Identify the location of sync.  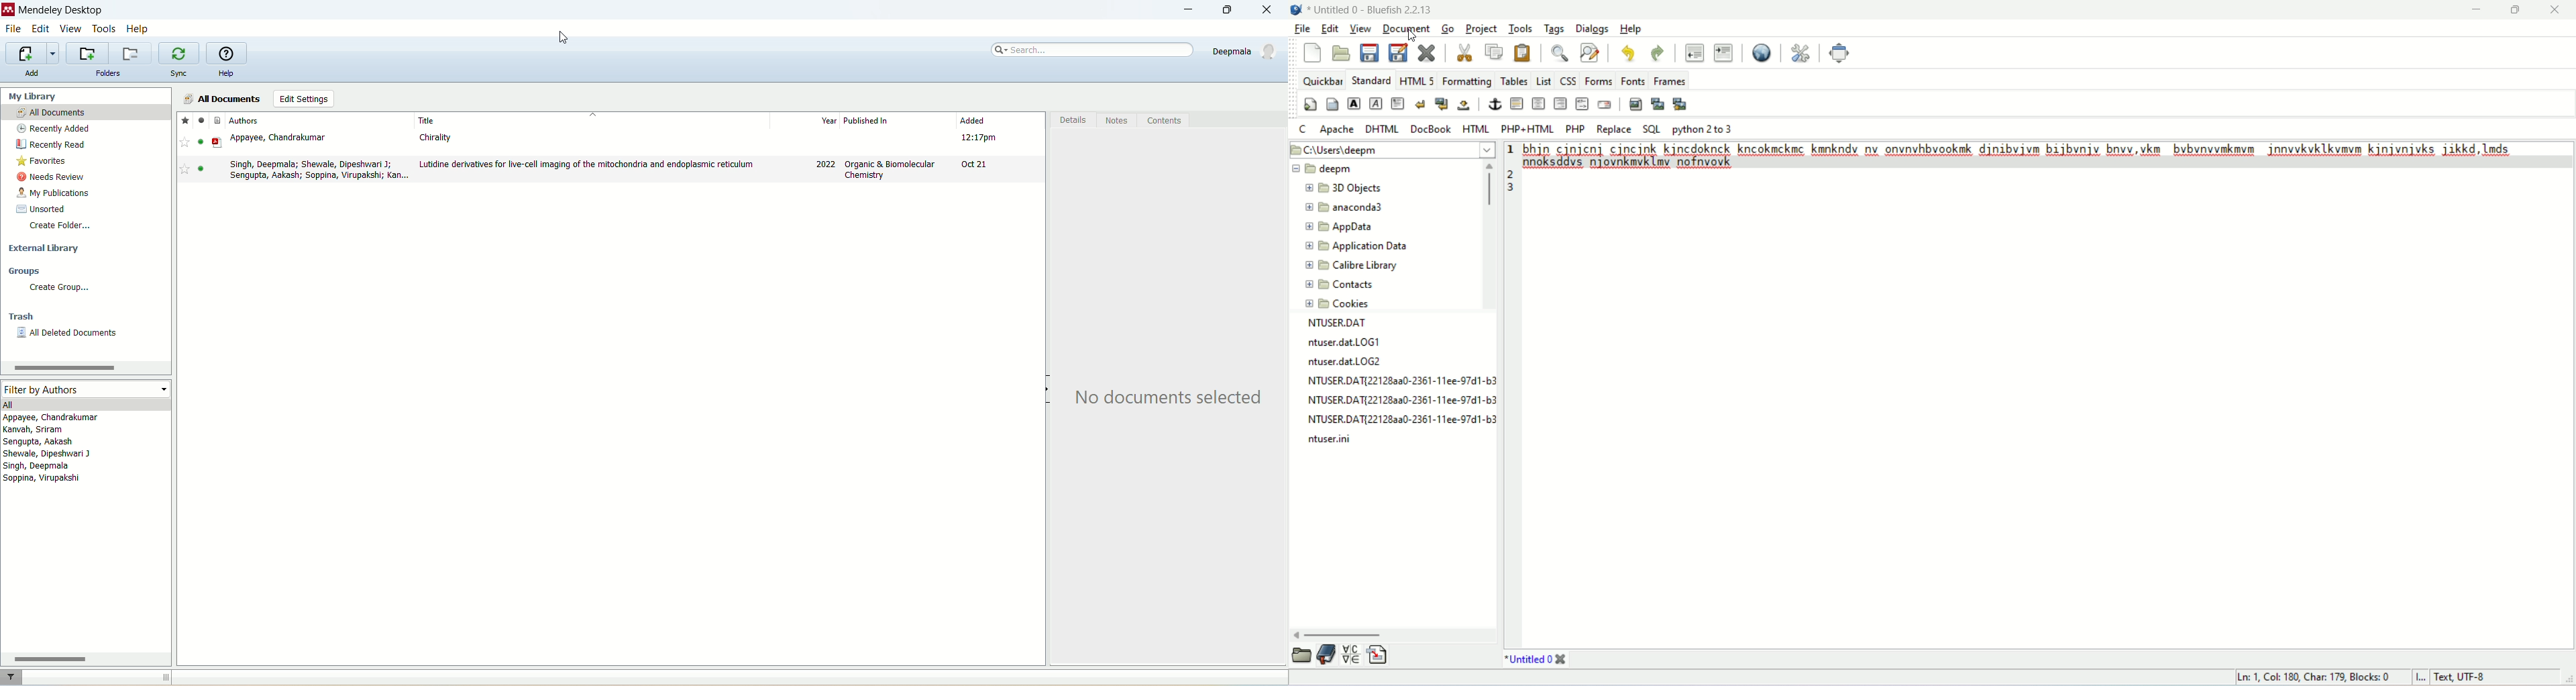
(180, 73).